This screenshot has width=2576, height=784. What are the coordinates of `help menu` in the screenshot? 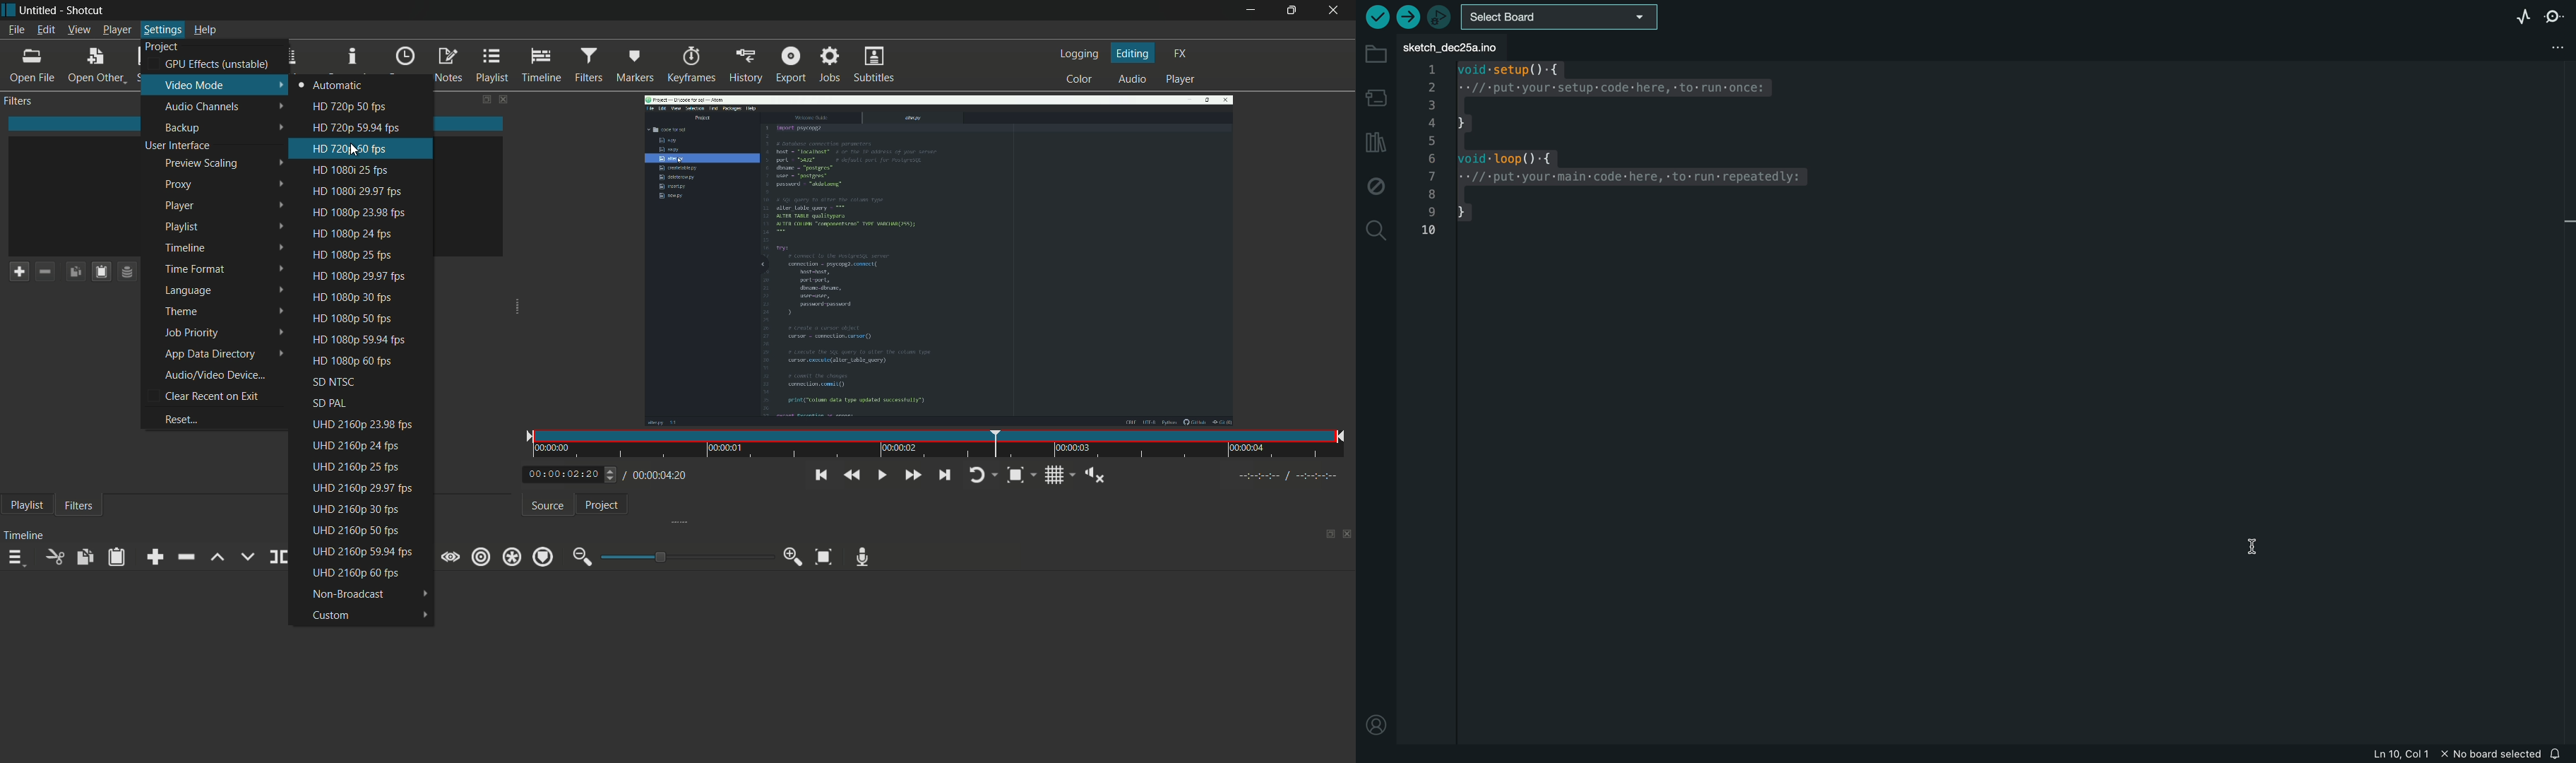 It's located at (205, 31).